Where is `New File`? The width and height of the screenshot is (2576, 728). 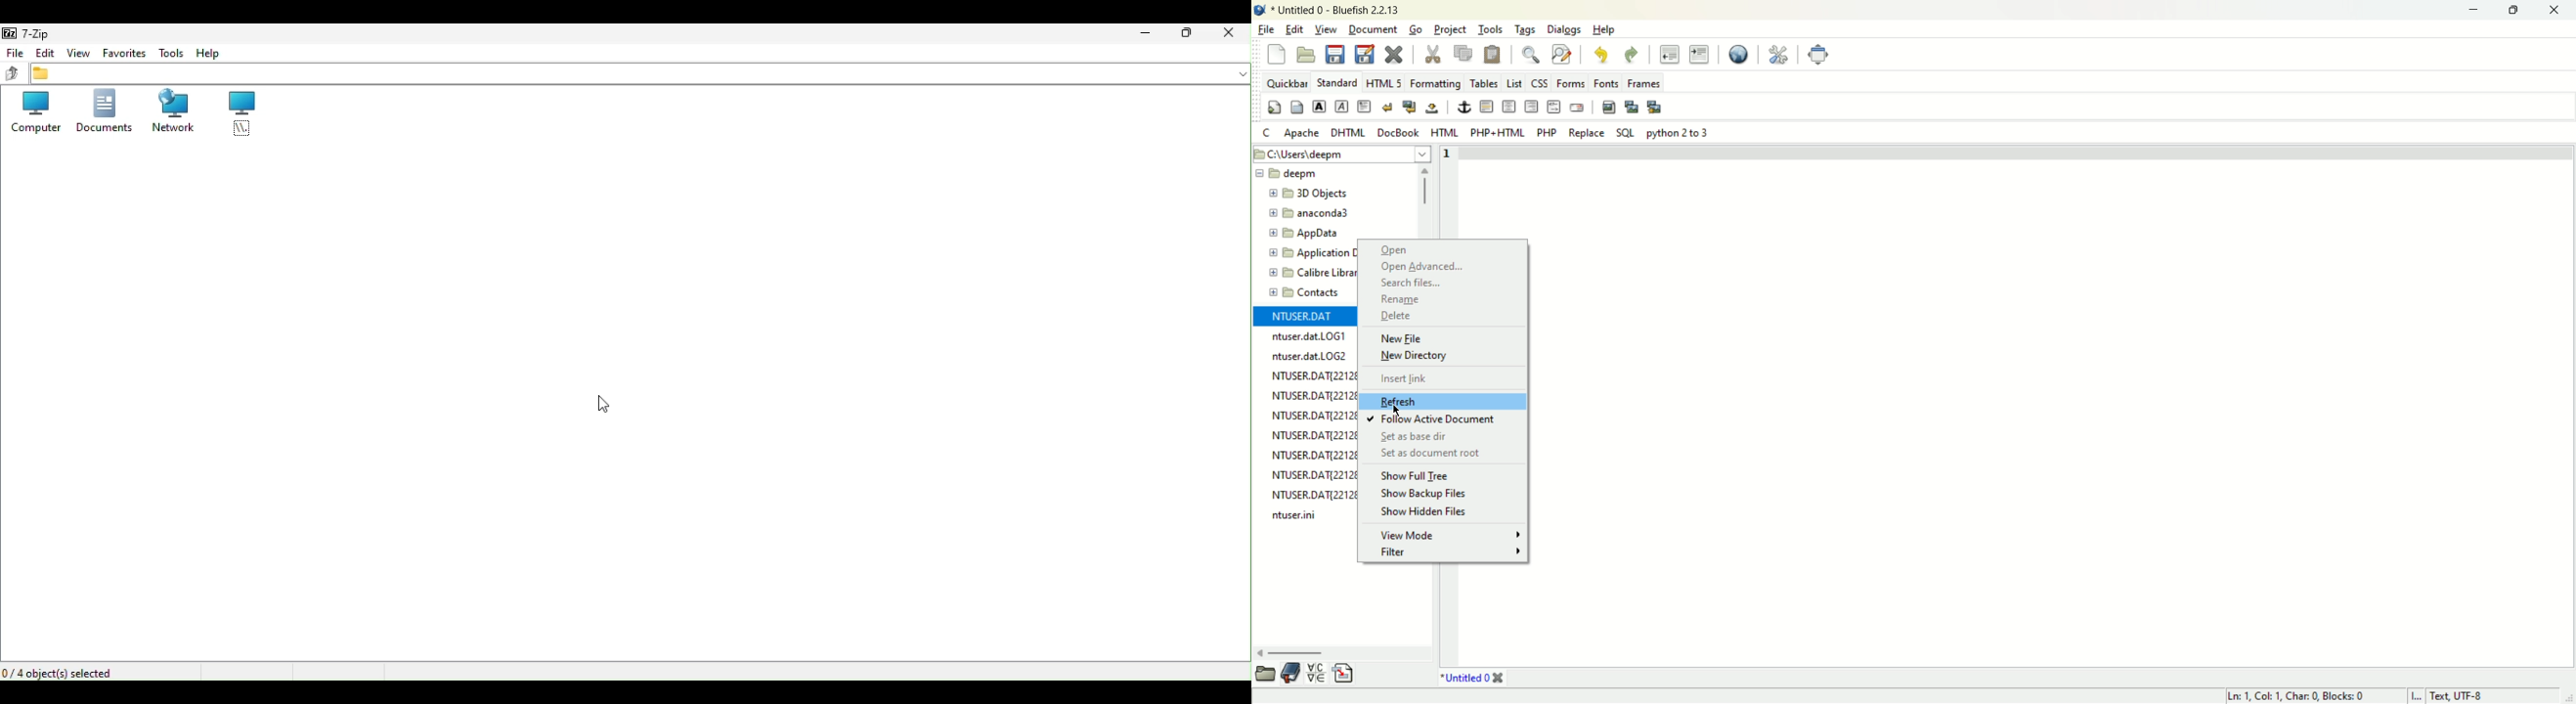 New File is located at coordinates (1436, 338).